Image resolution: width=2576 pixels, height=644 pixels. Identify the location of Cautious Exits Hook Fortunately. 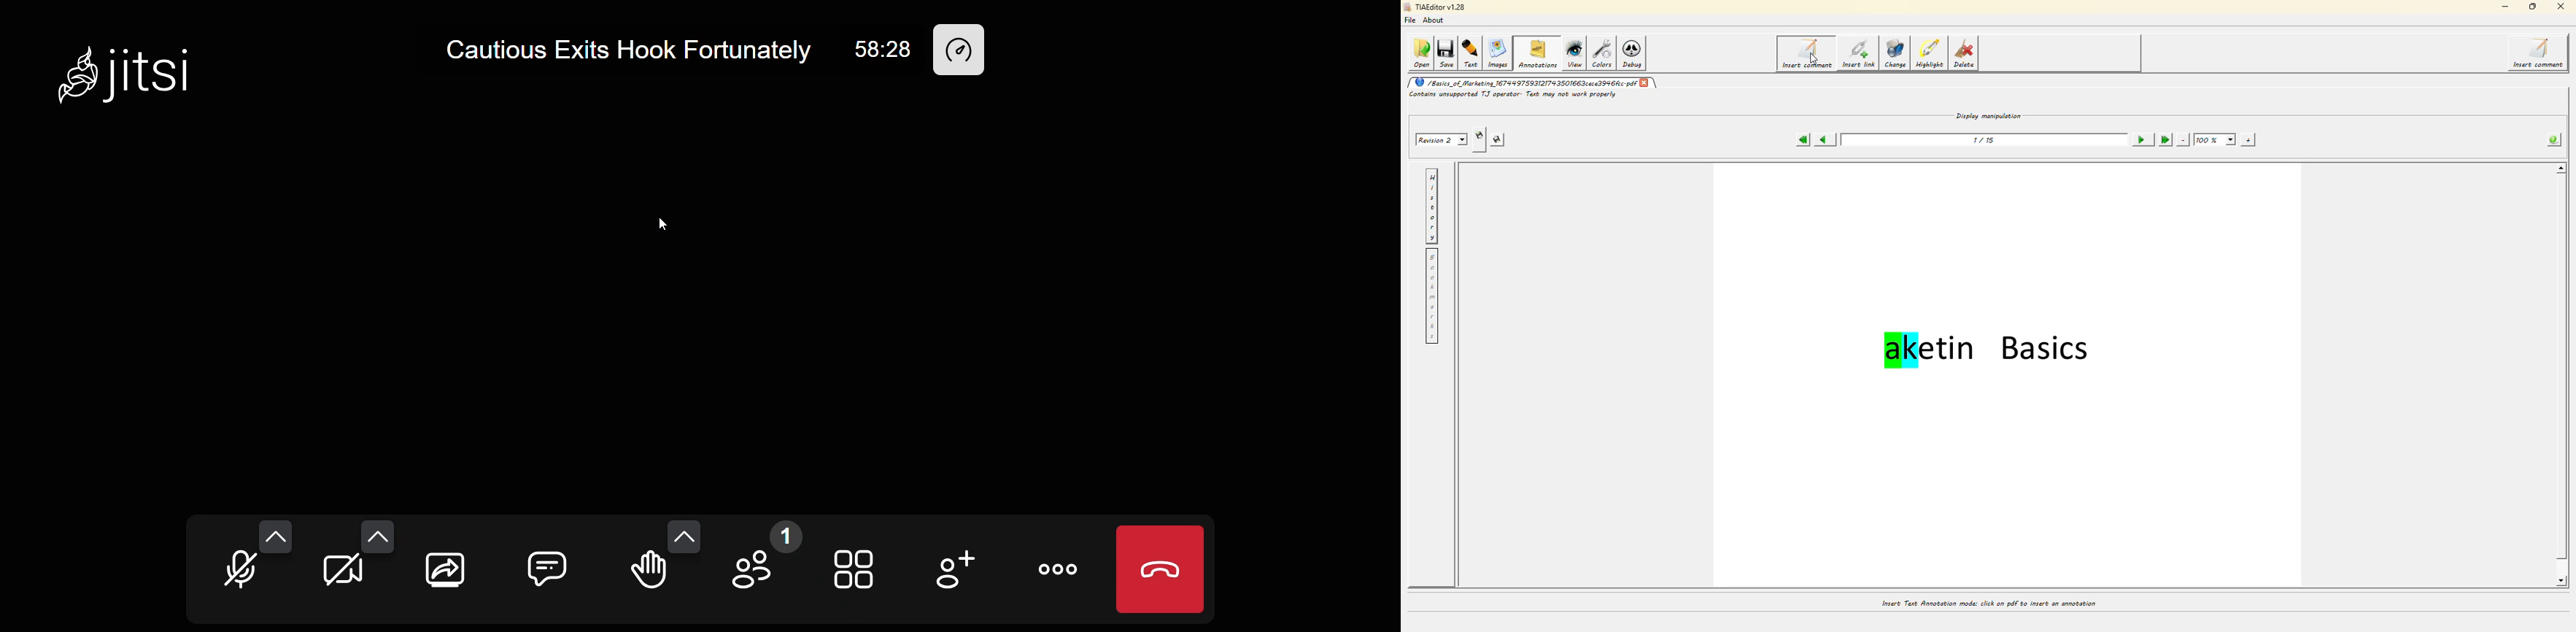
(632, 50).